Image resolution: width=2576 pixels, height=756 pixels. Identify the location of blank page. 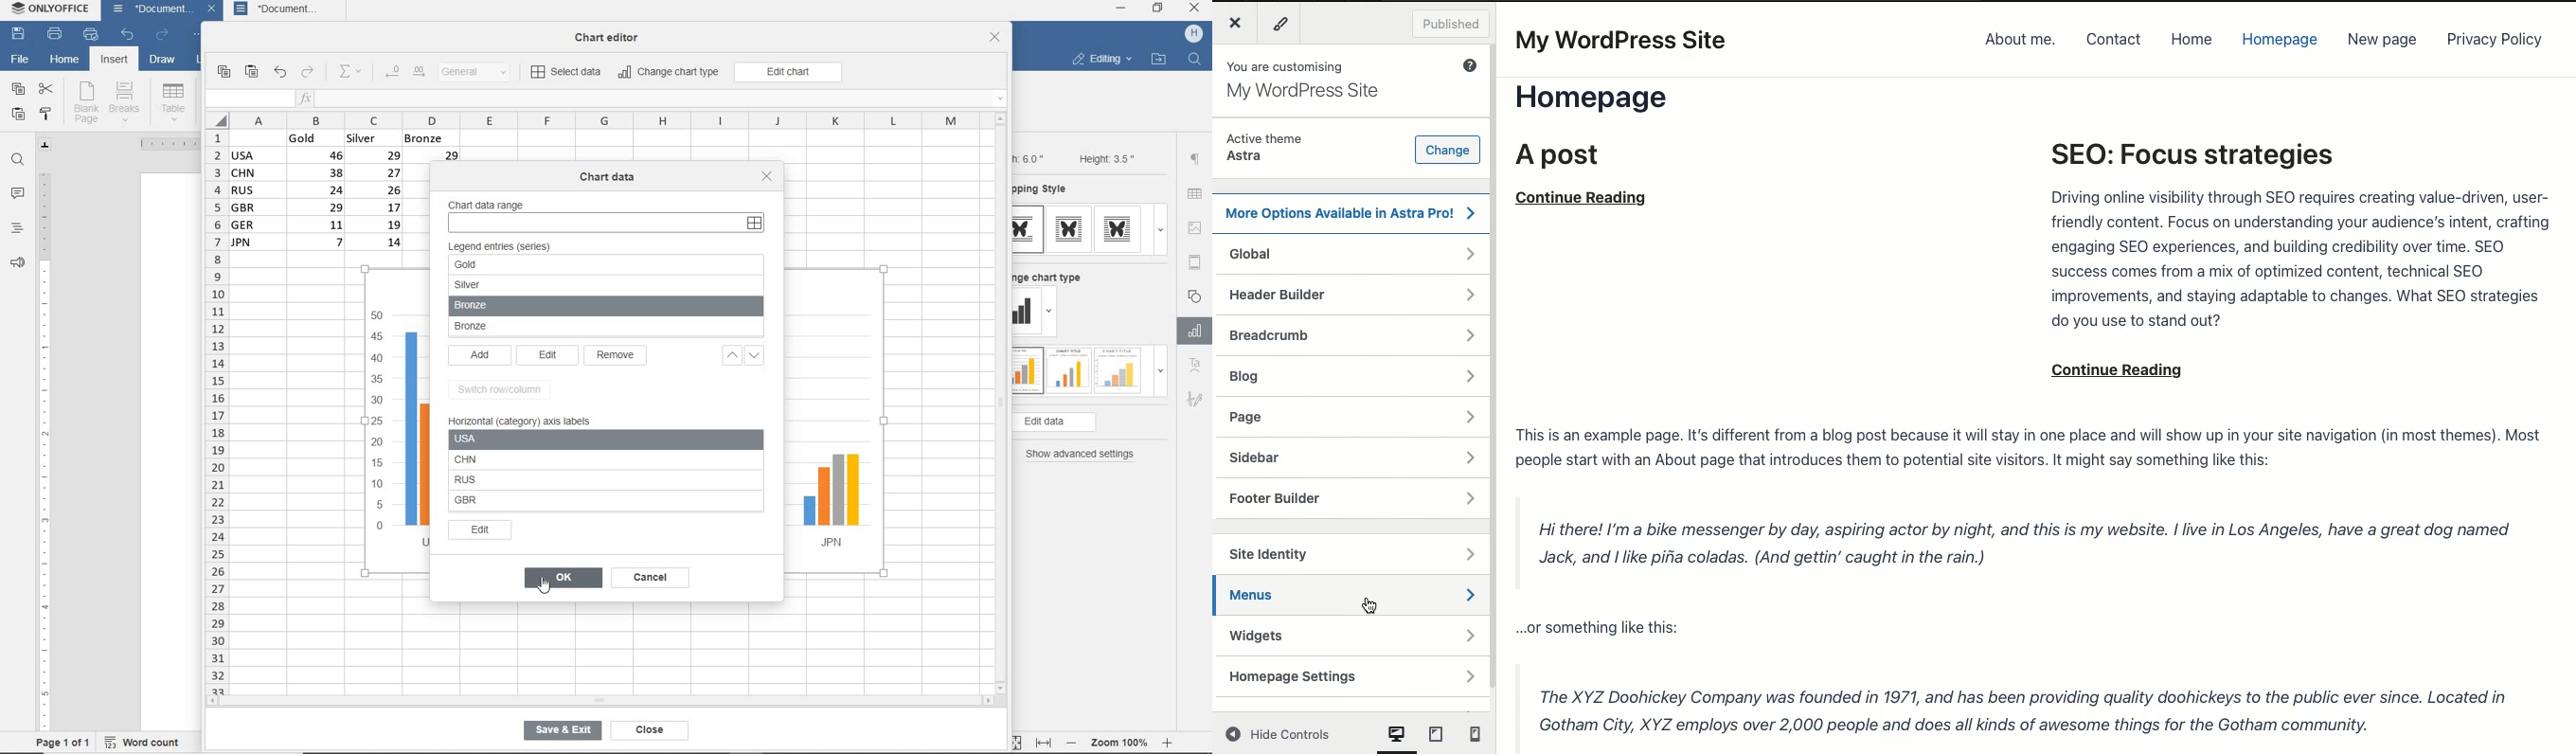
(86, 103).